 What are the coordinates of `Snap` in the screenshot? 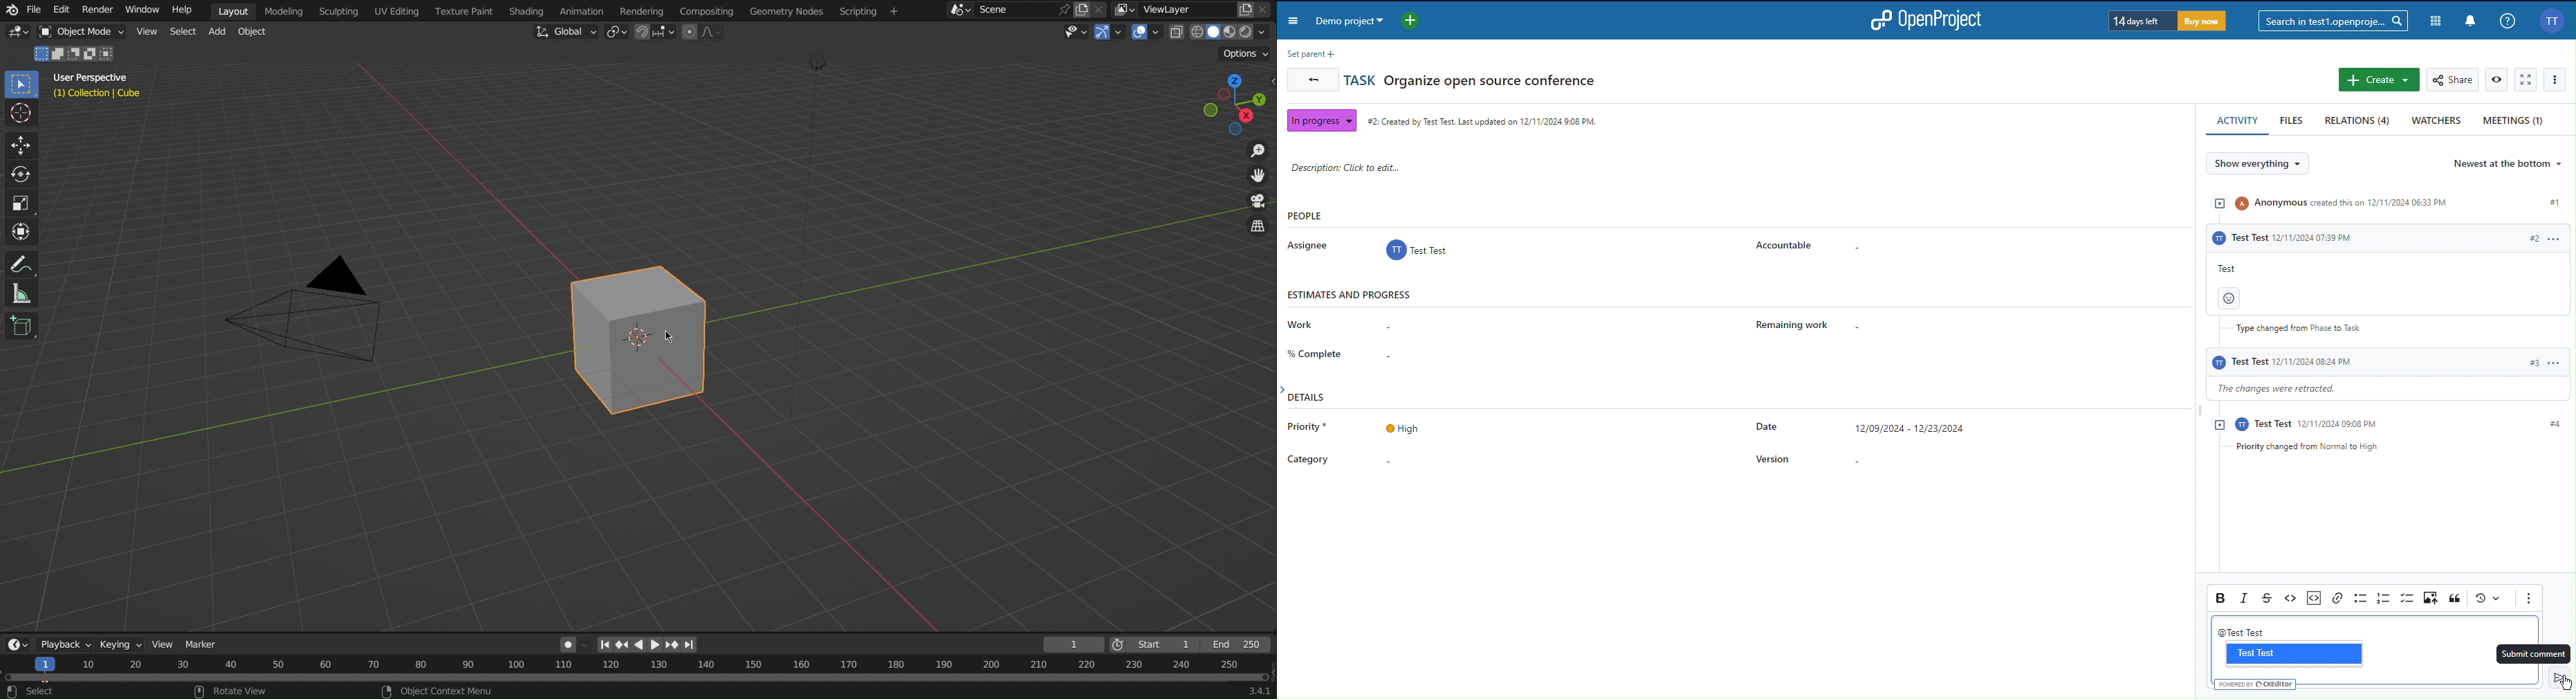 It's located at (655, 33).